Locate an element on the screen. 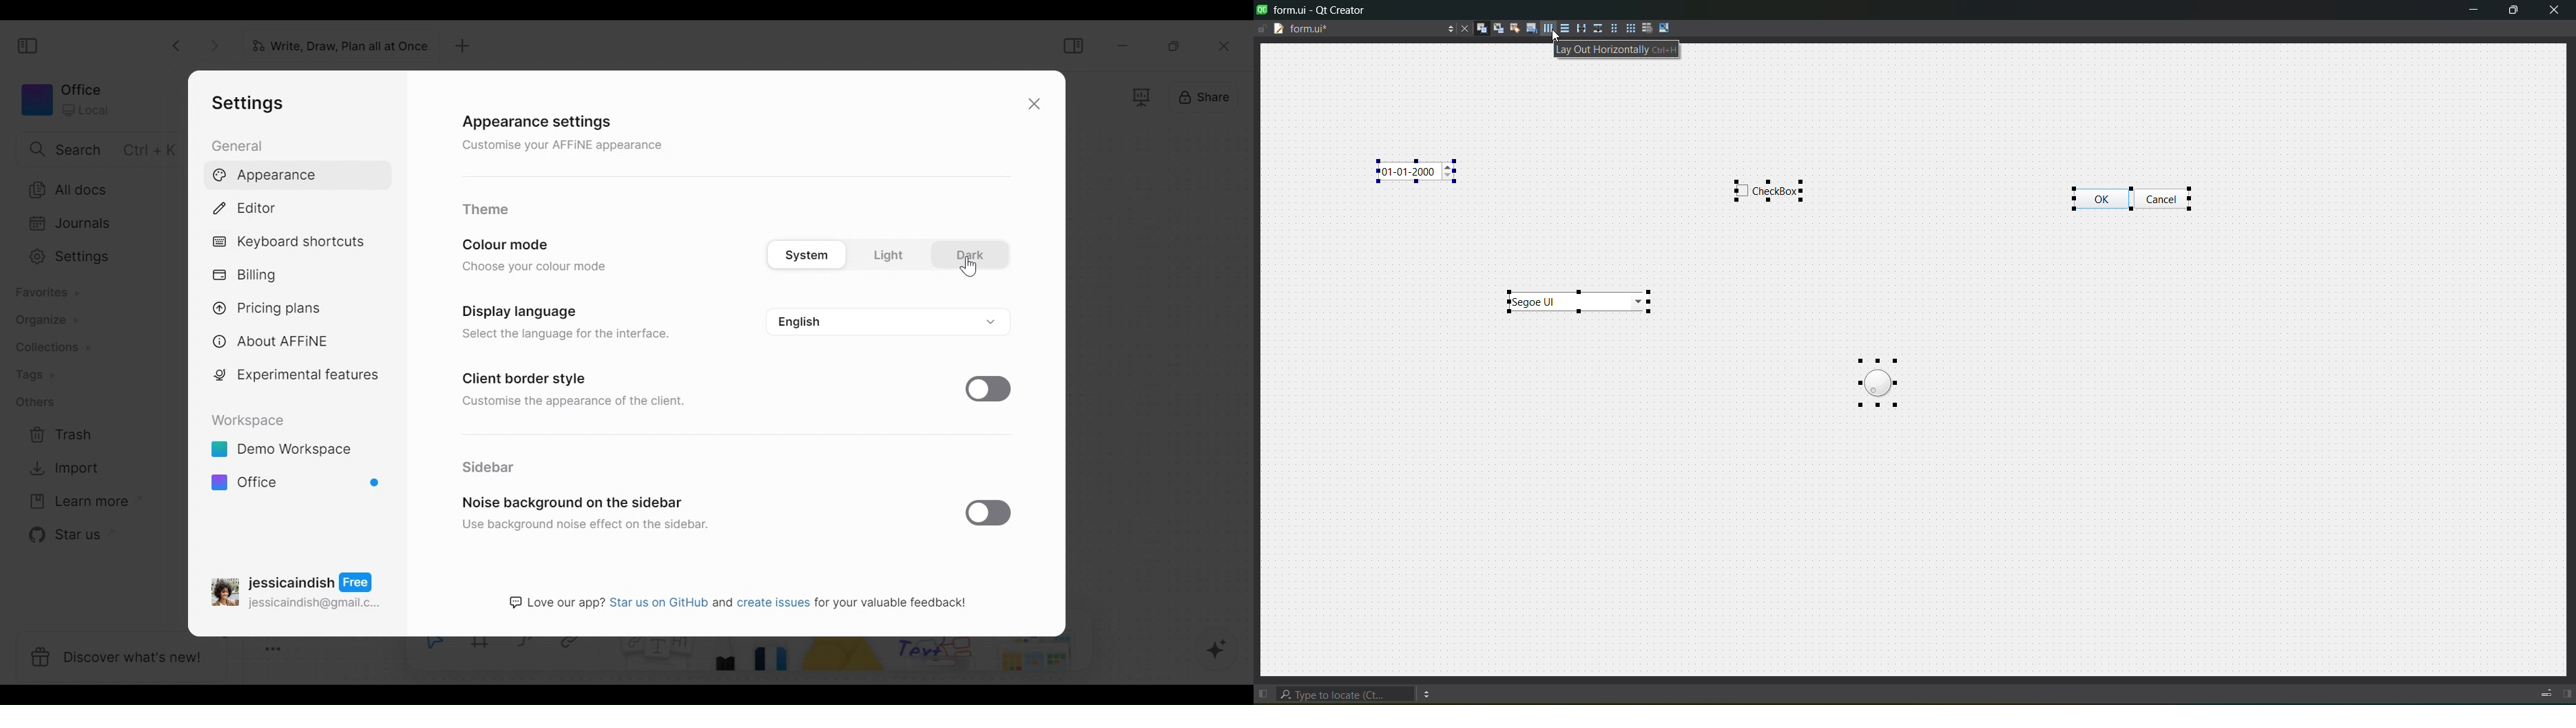 The height and width of the screenshot is (728, 2576). text is located at coordinates (737, 599).